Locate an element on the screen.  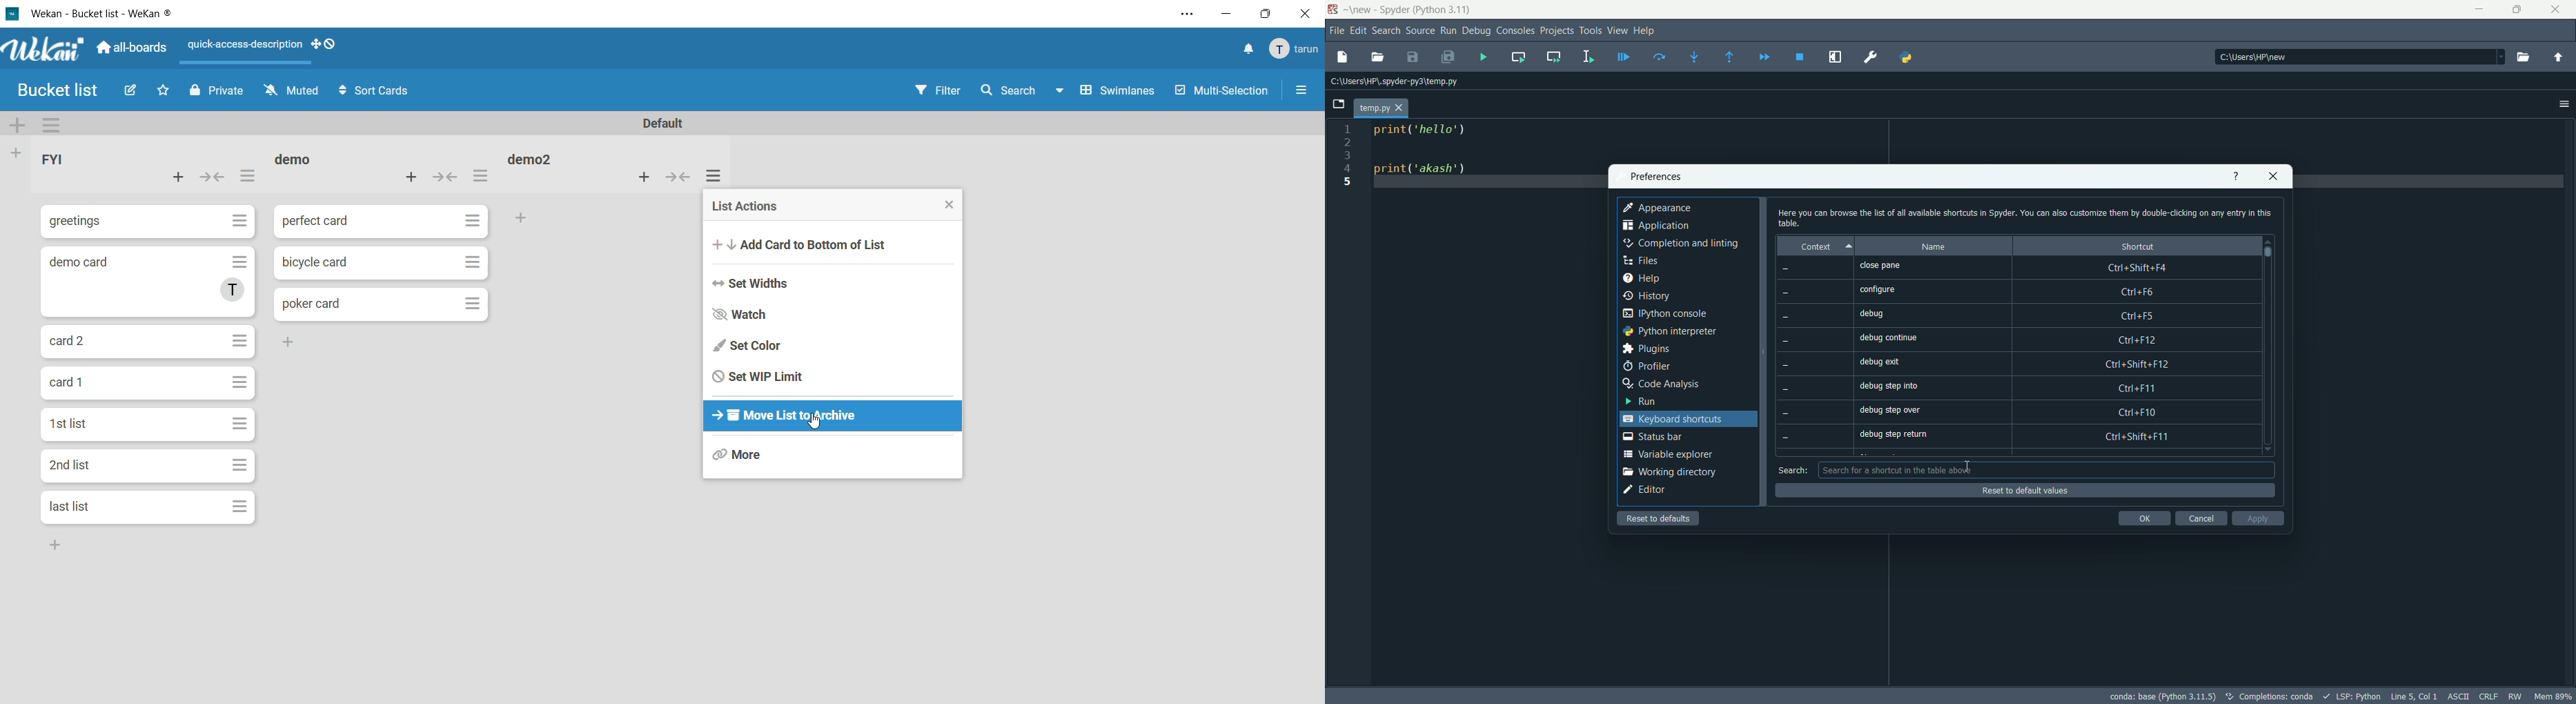
notifications is located at coordinates (1241, 50).